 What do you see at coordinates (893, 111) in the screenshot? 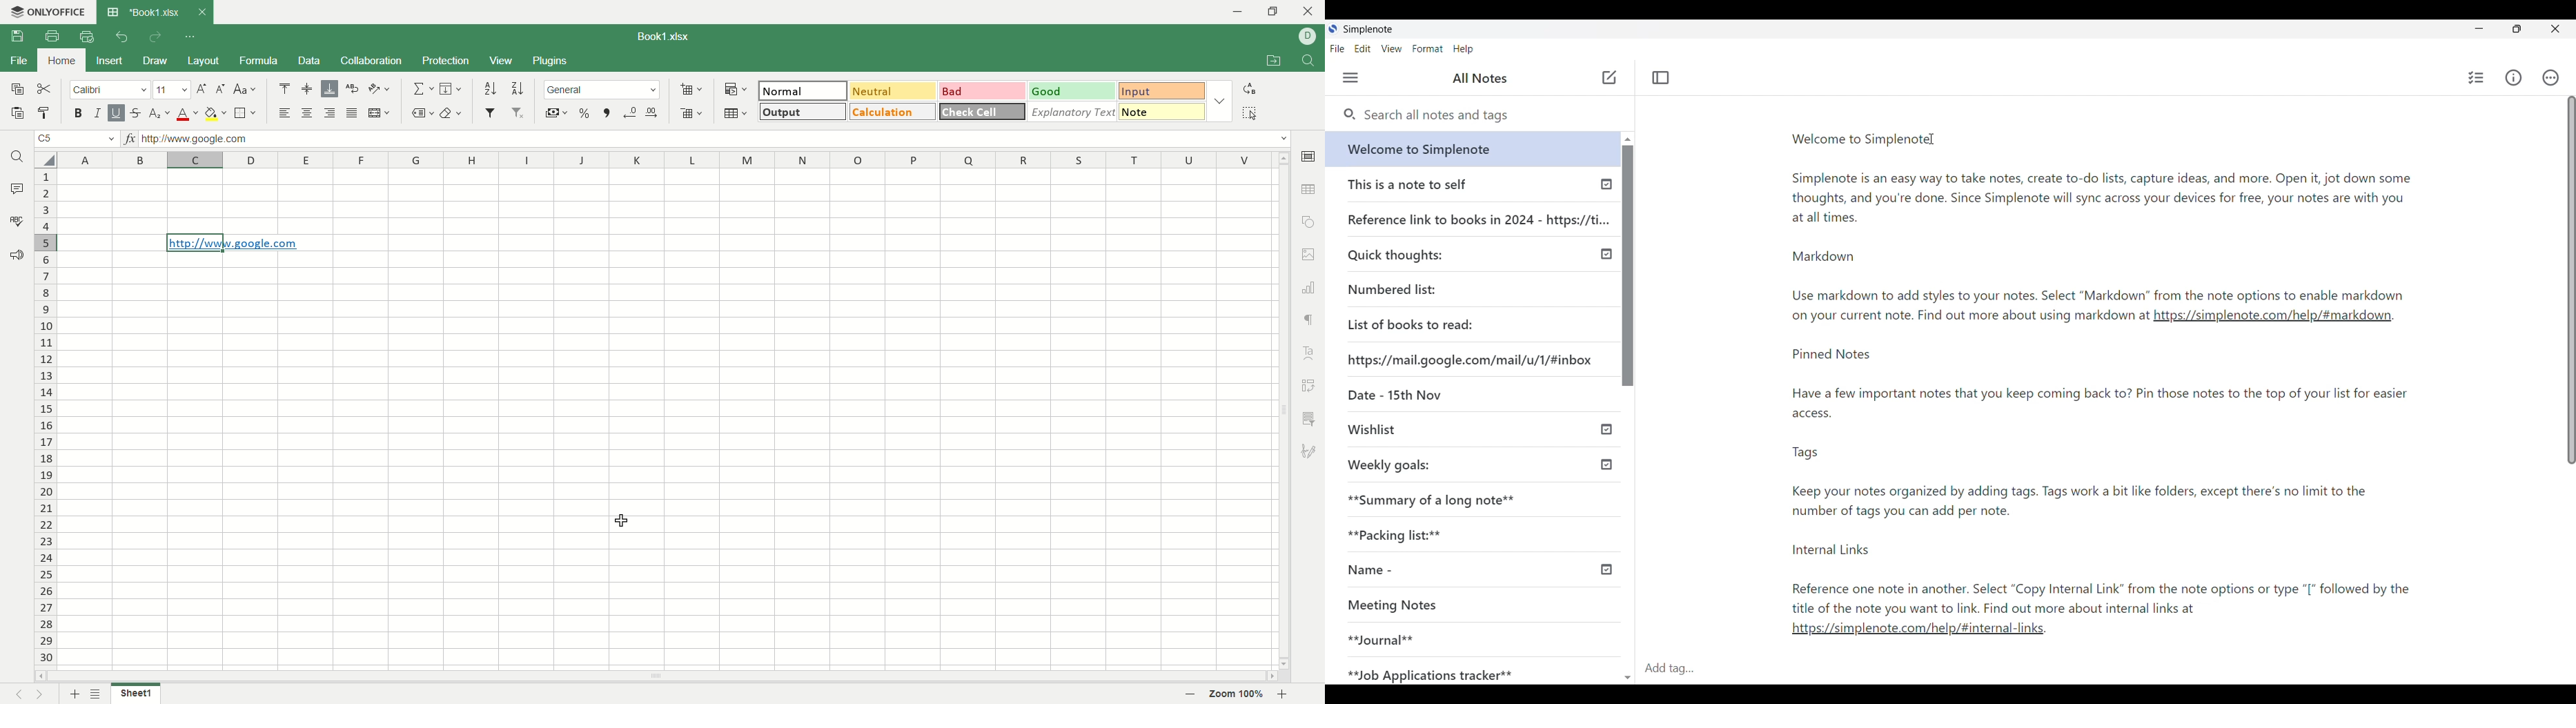
I see `calculation` at bounding box center [893, 111].